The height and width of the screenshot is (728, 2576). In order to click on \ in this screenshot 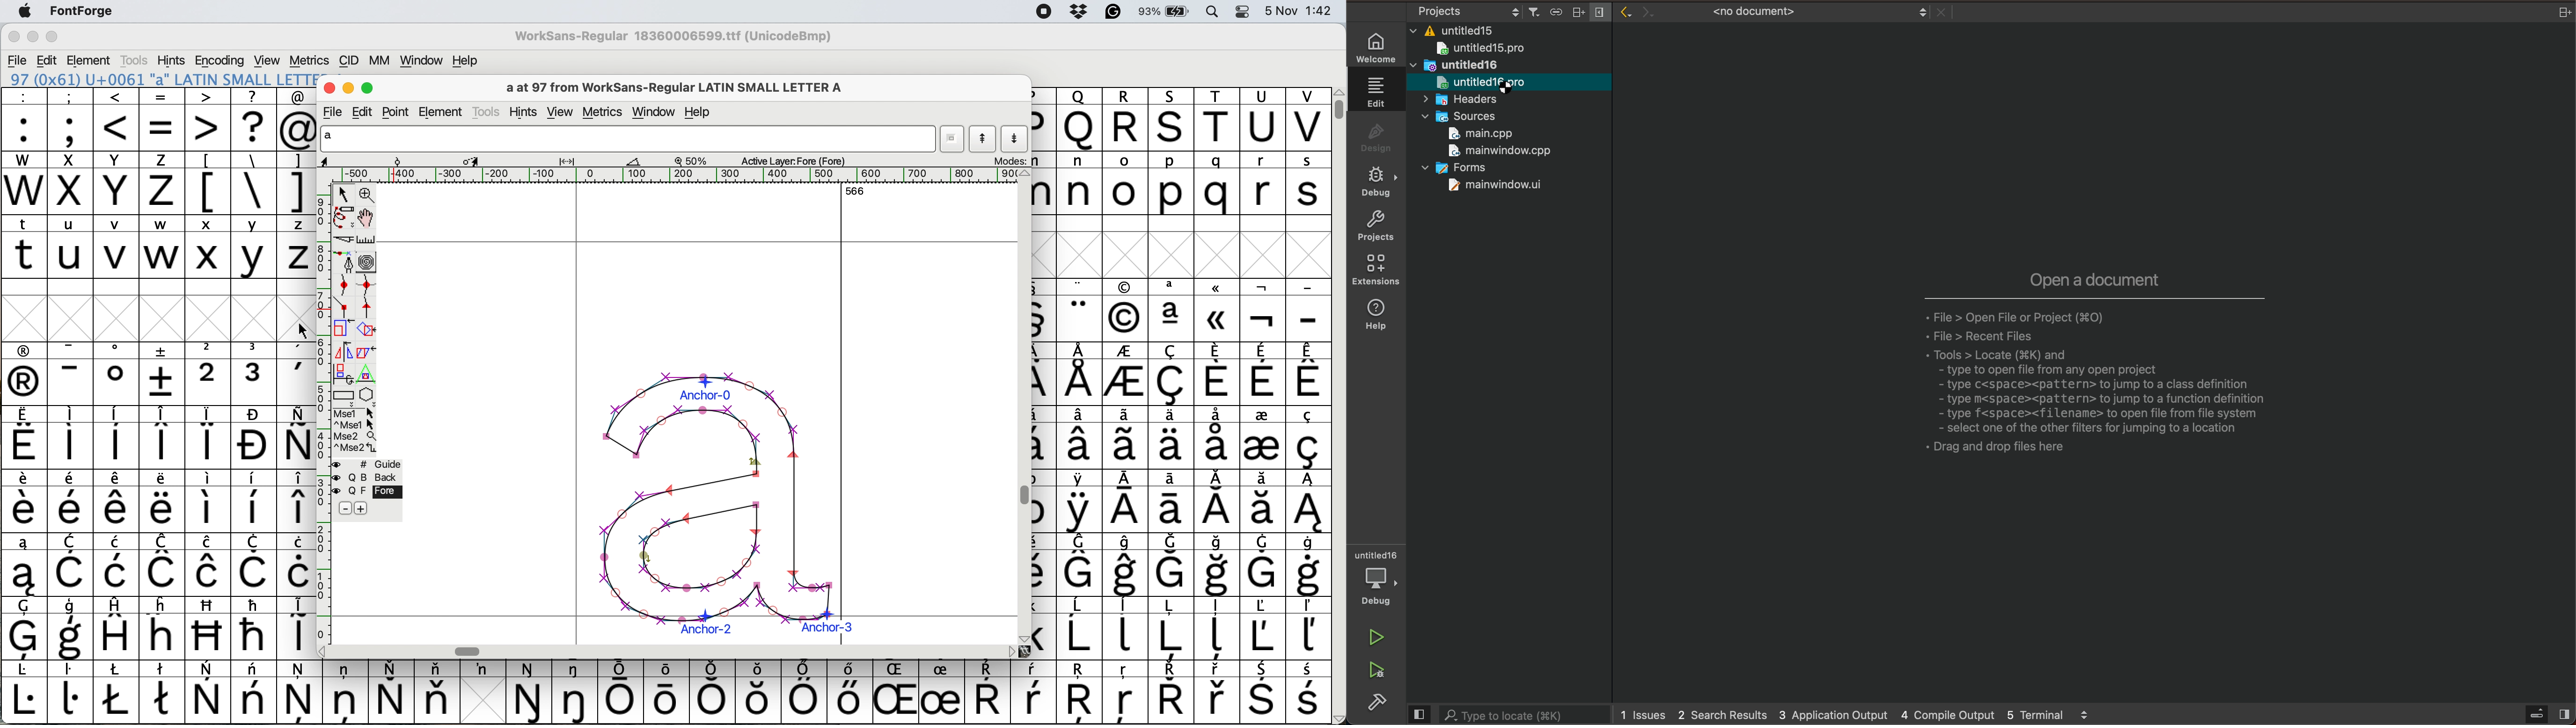, I will do `click(253, 183)`.